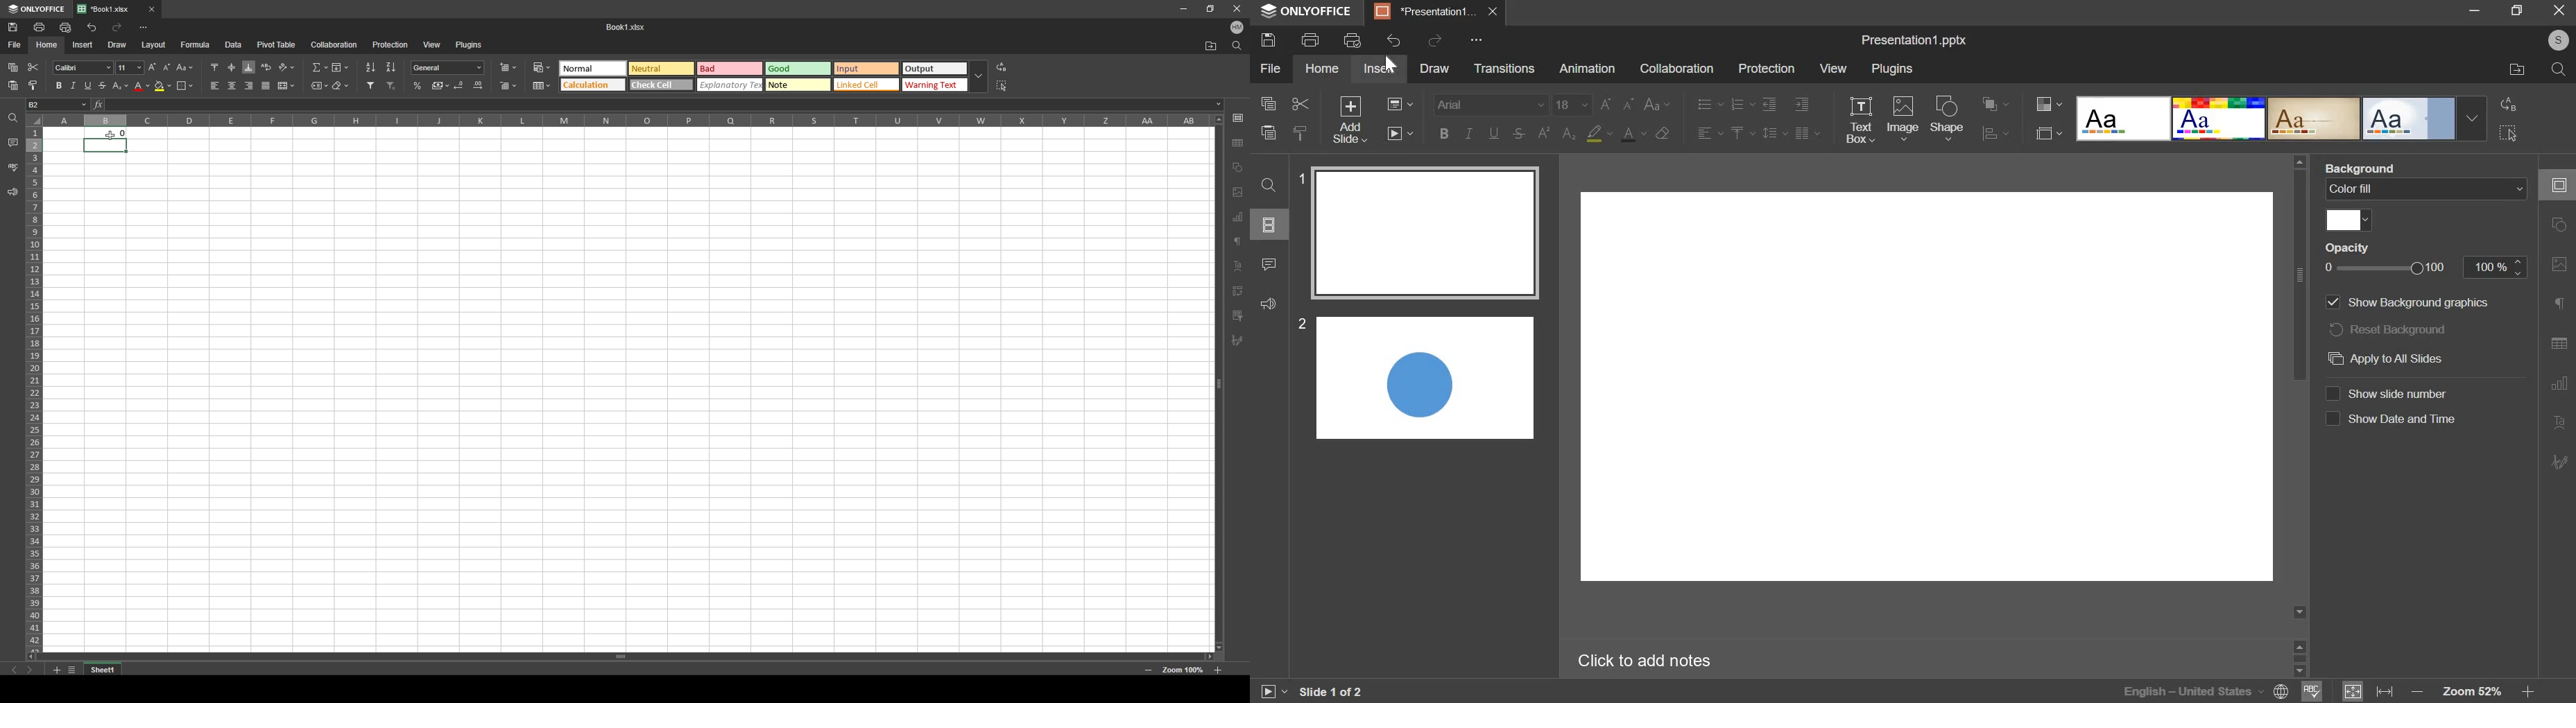  What do you see at coordinates (167, 68) in the screenshot?
I see `decrement font size` at bounding box center [167, 68].